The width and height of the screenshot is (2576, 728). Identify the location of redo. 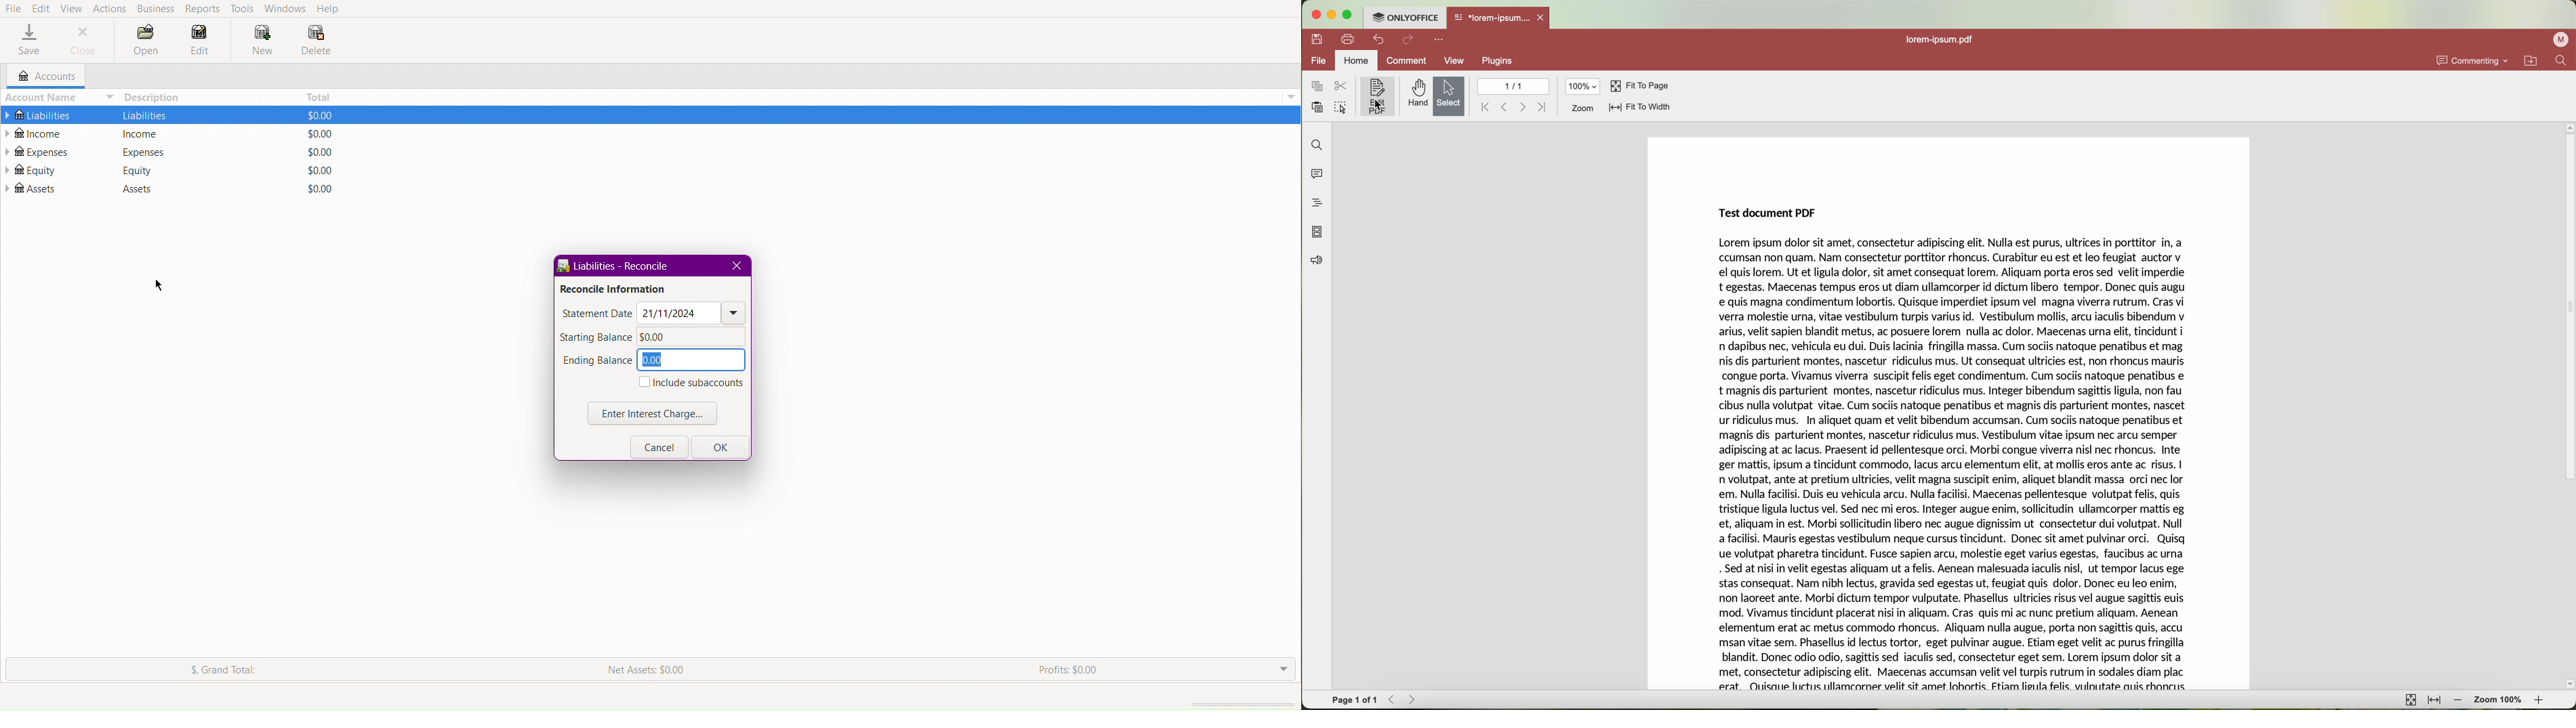
(1409, 40).